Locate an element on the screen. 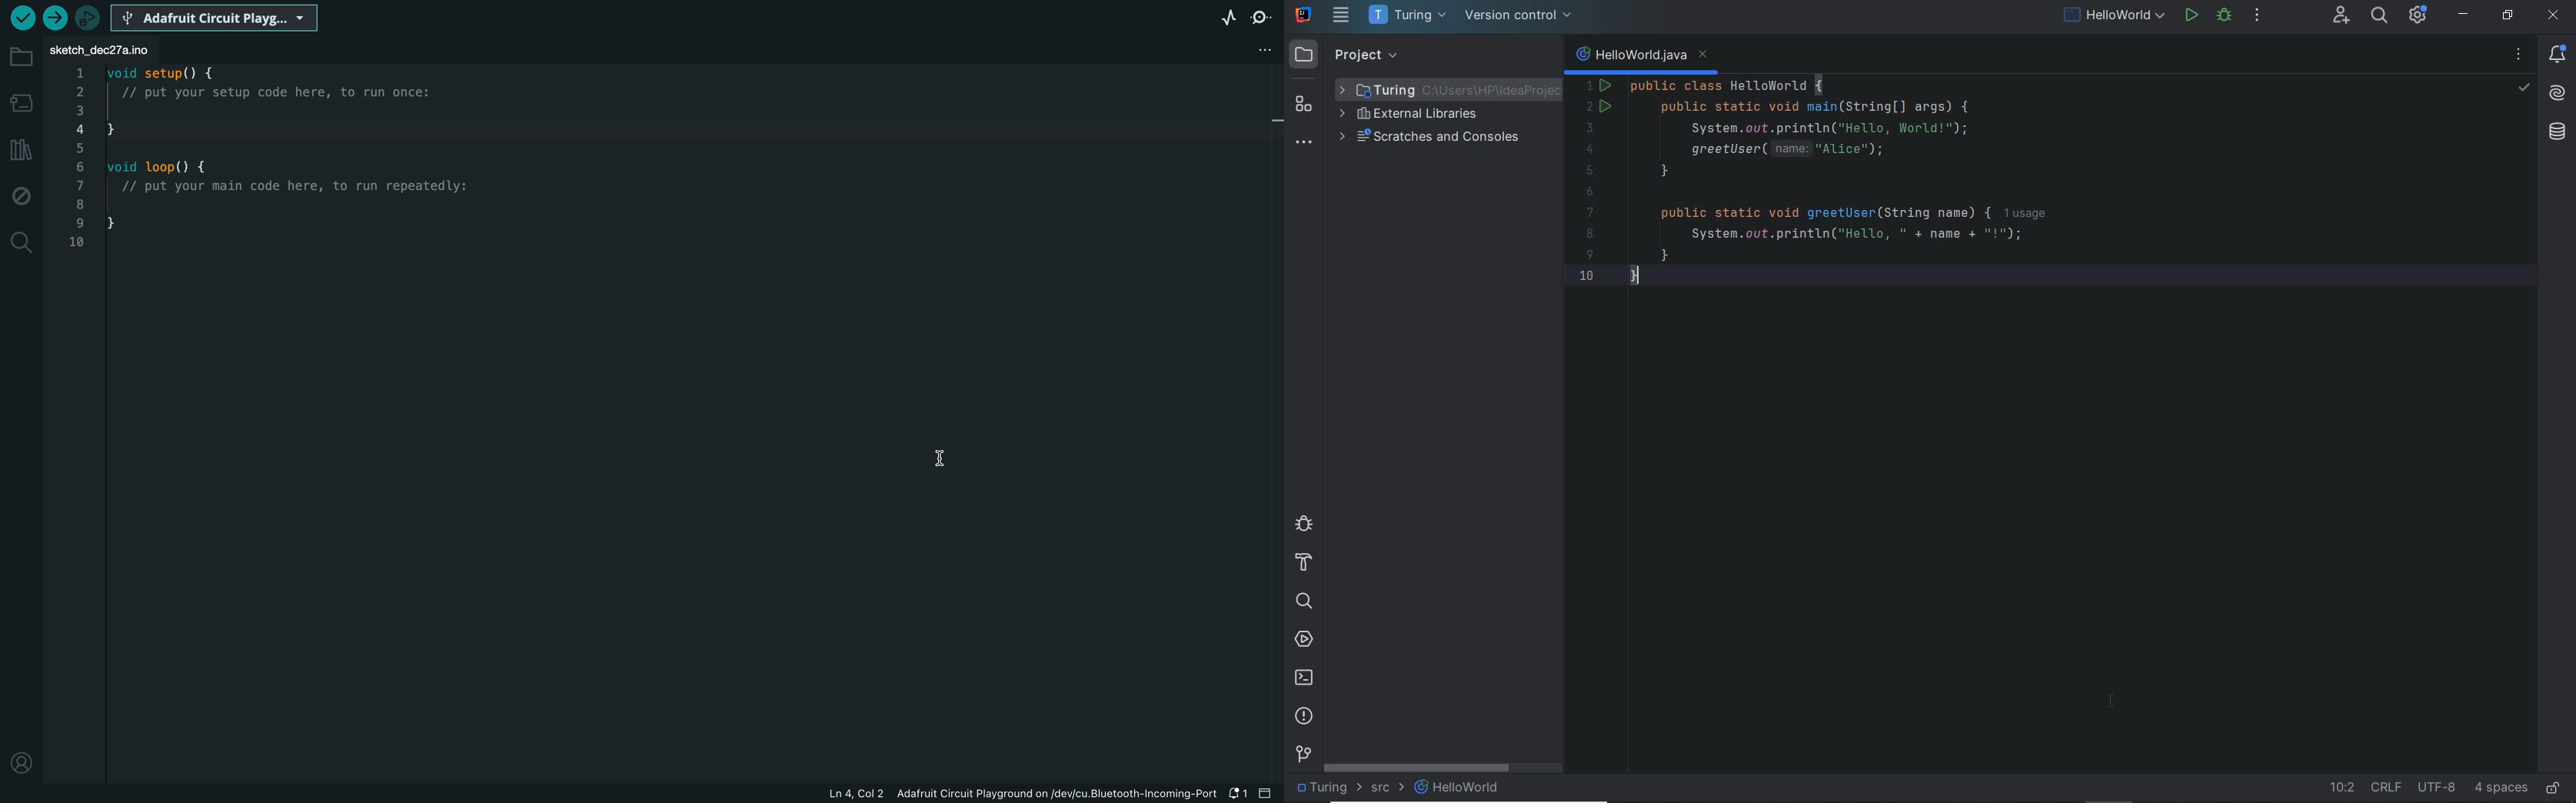  run configuration for custom application configured is located at coordinates (1977, 190).